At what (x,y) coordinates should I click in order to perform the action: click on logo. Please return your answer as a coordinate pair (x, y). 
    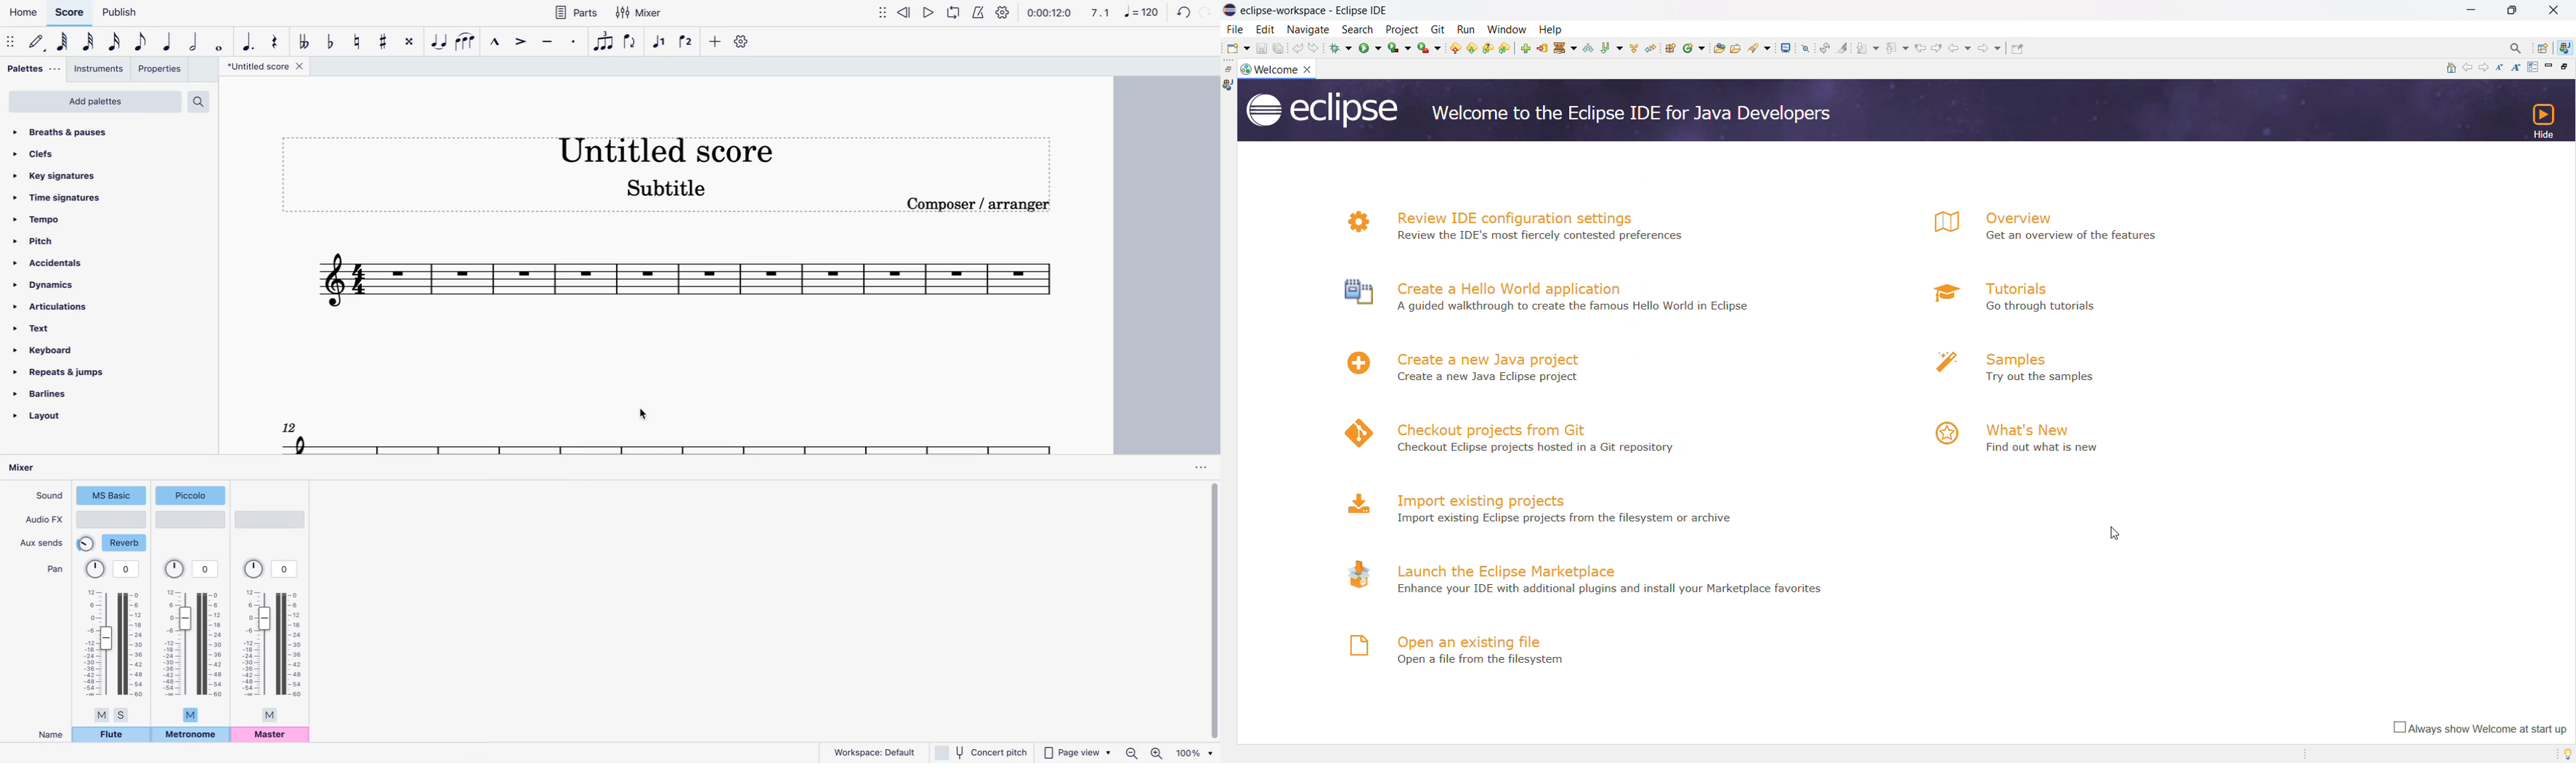
    Looking at the image, I should click on (1355, 645).